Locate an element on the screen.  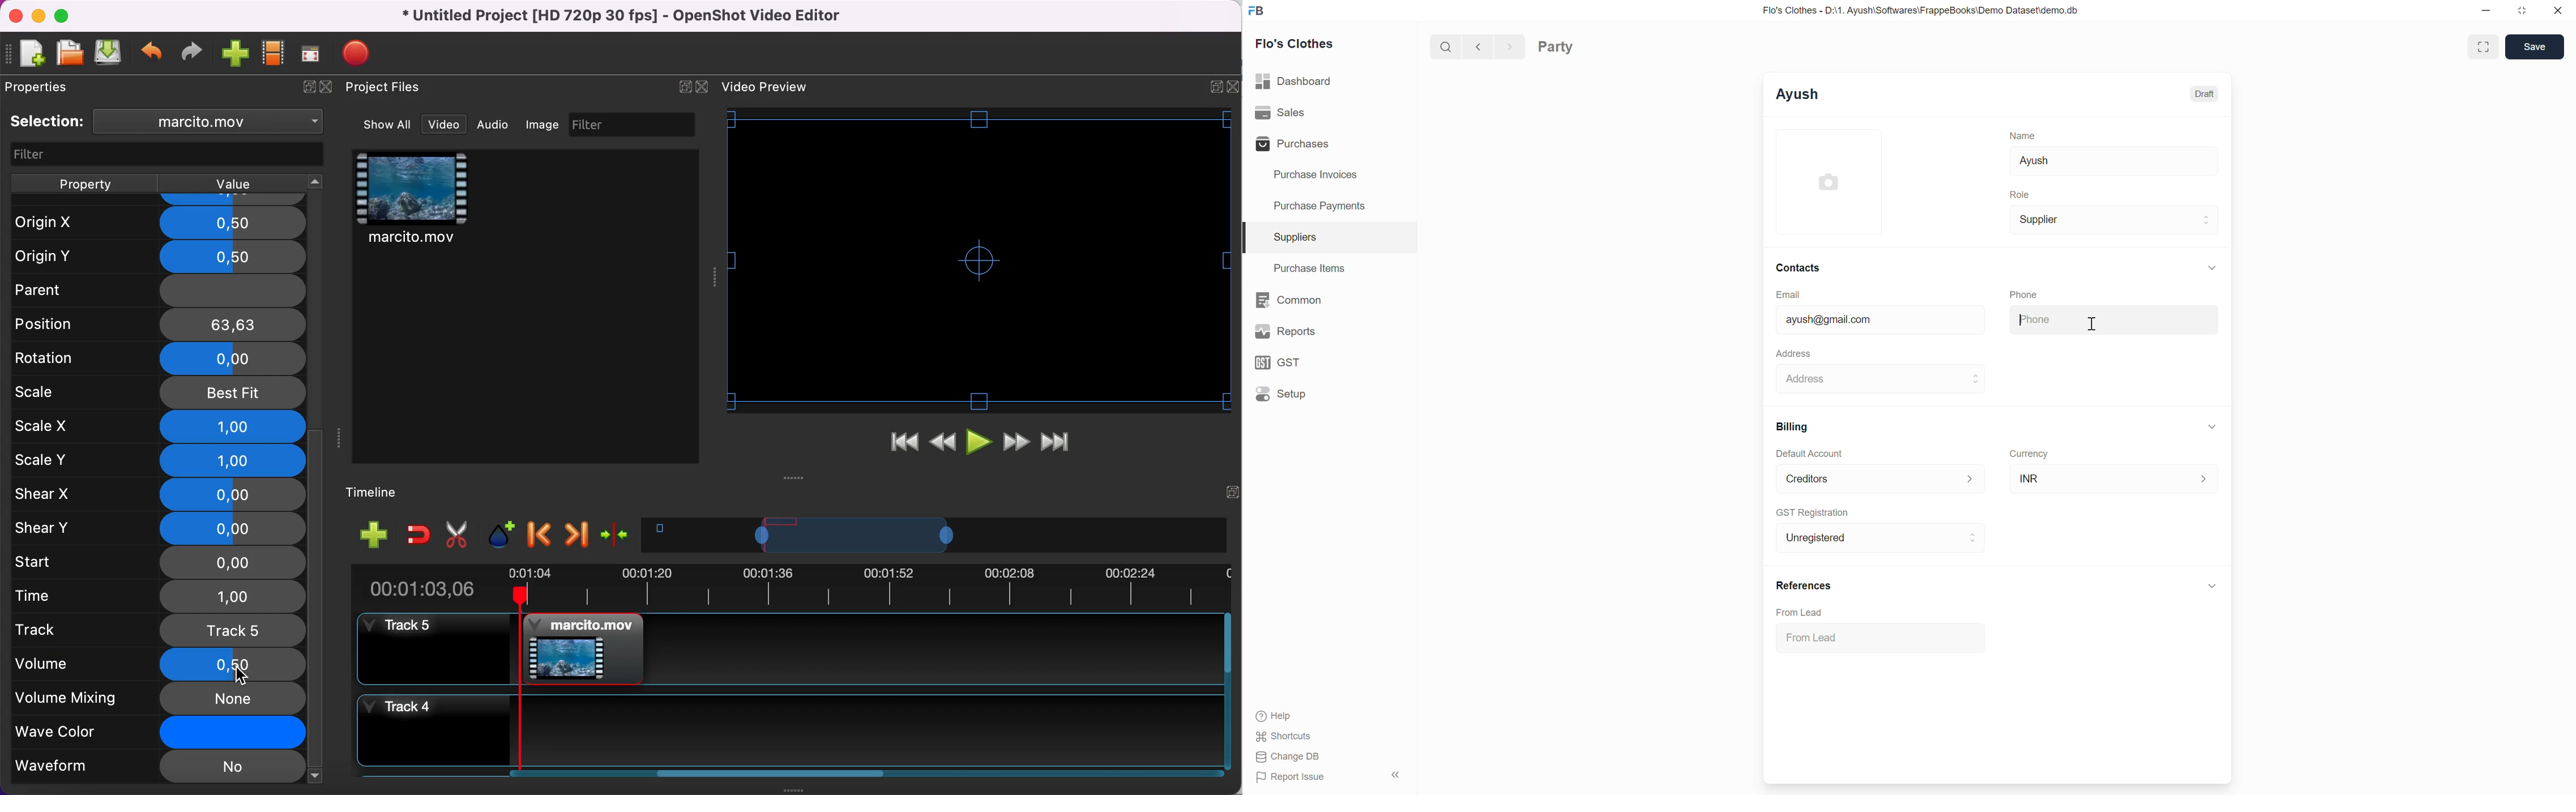
Sales is located at coordinates (1329, 113).